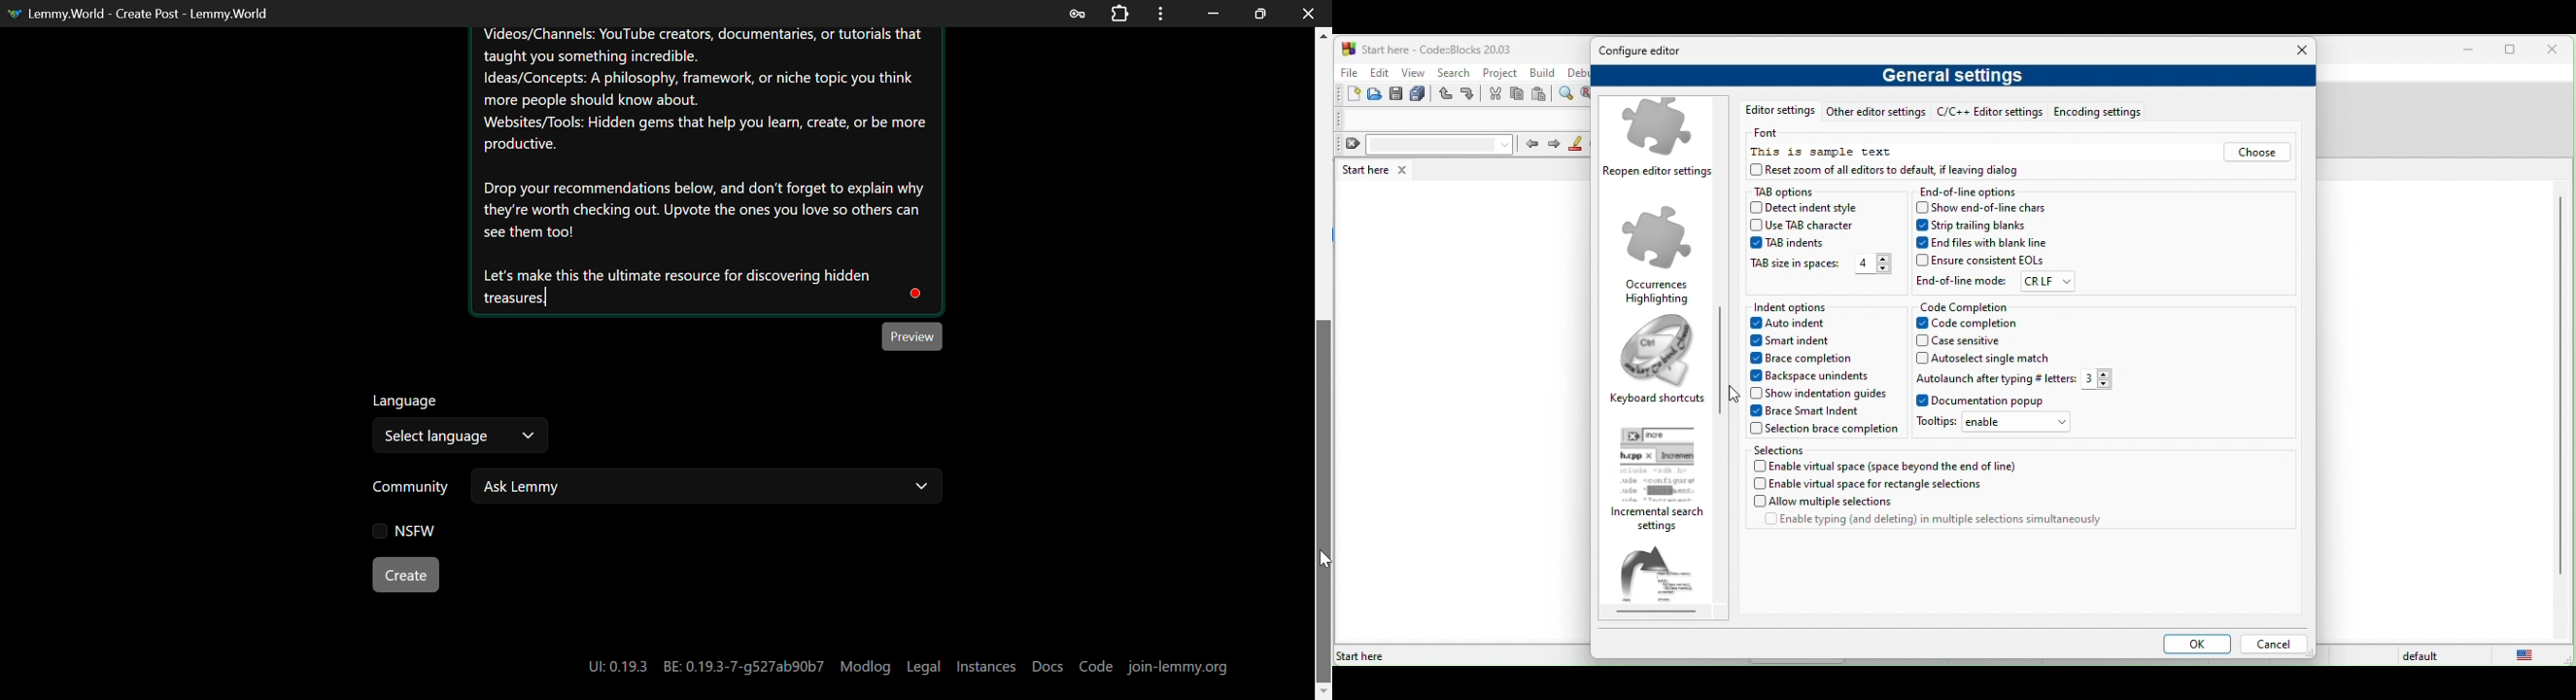  What do you see at coordinates (1261, 14) in the screenshot?
I see `Minimize` at bounding box center [1261, 14].